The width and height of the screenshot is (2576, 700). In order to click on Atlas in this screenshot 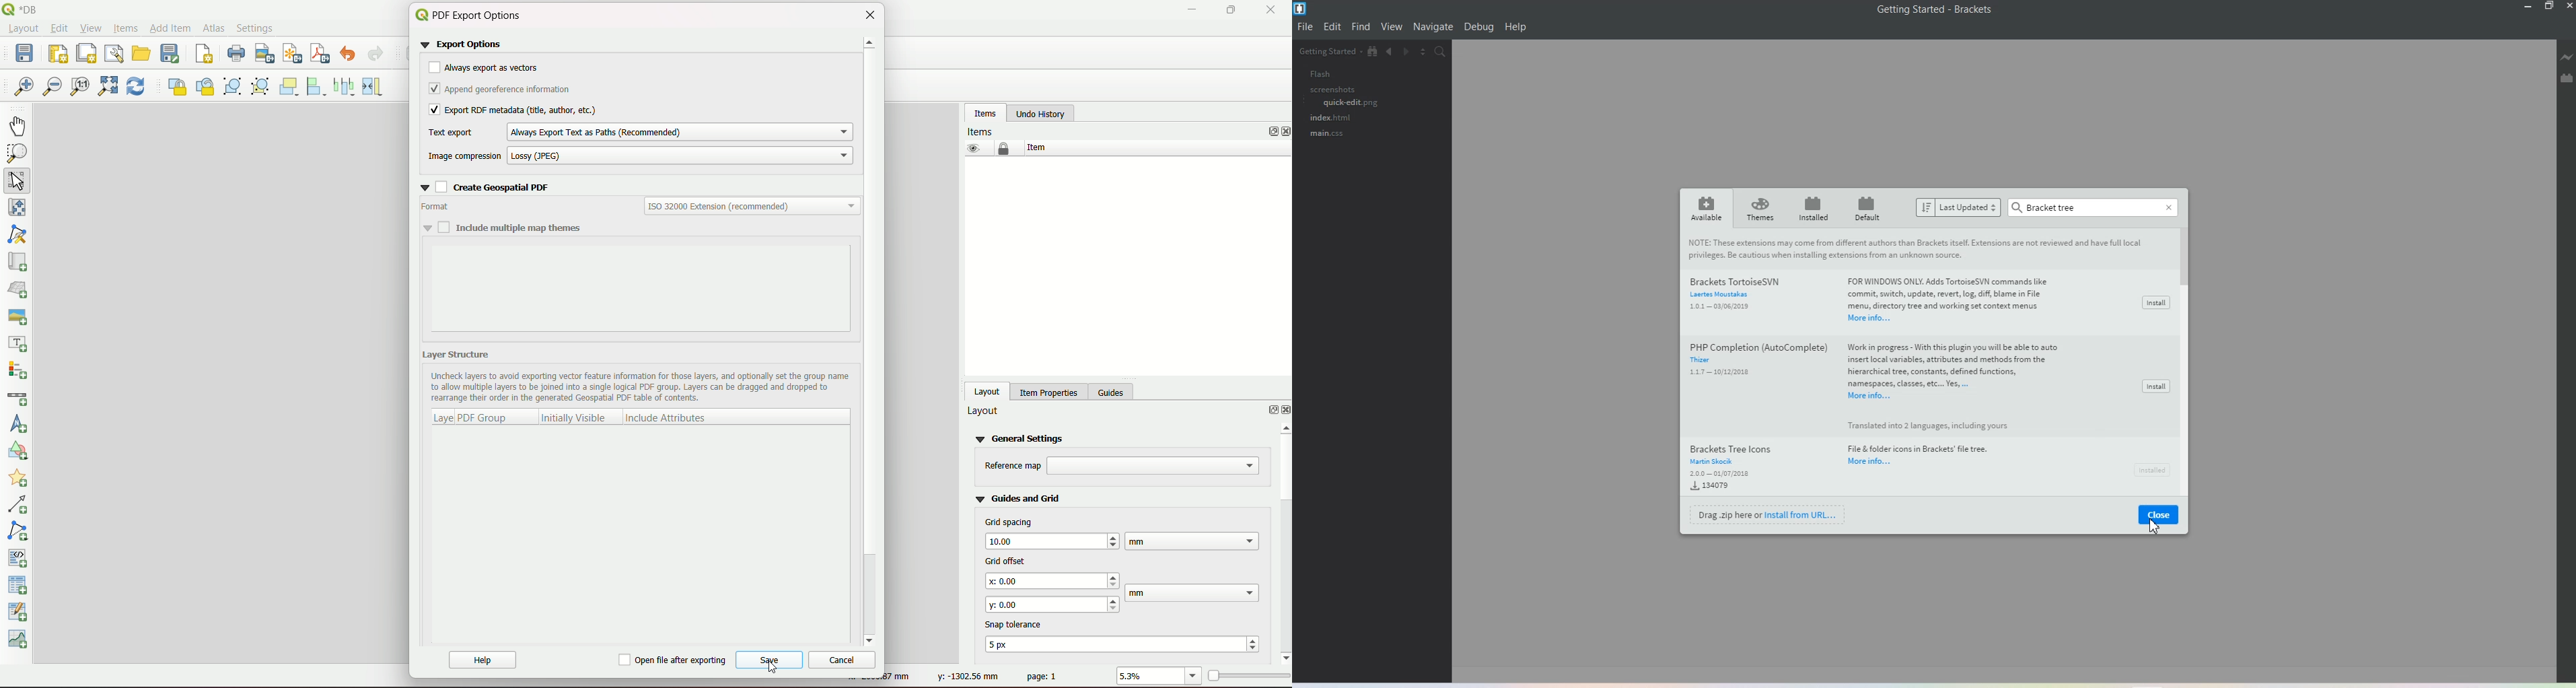, I will do `click(213, 27)`.